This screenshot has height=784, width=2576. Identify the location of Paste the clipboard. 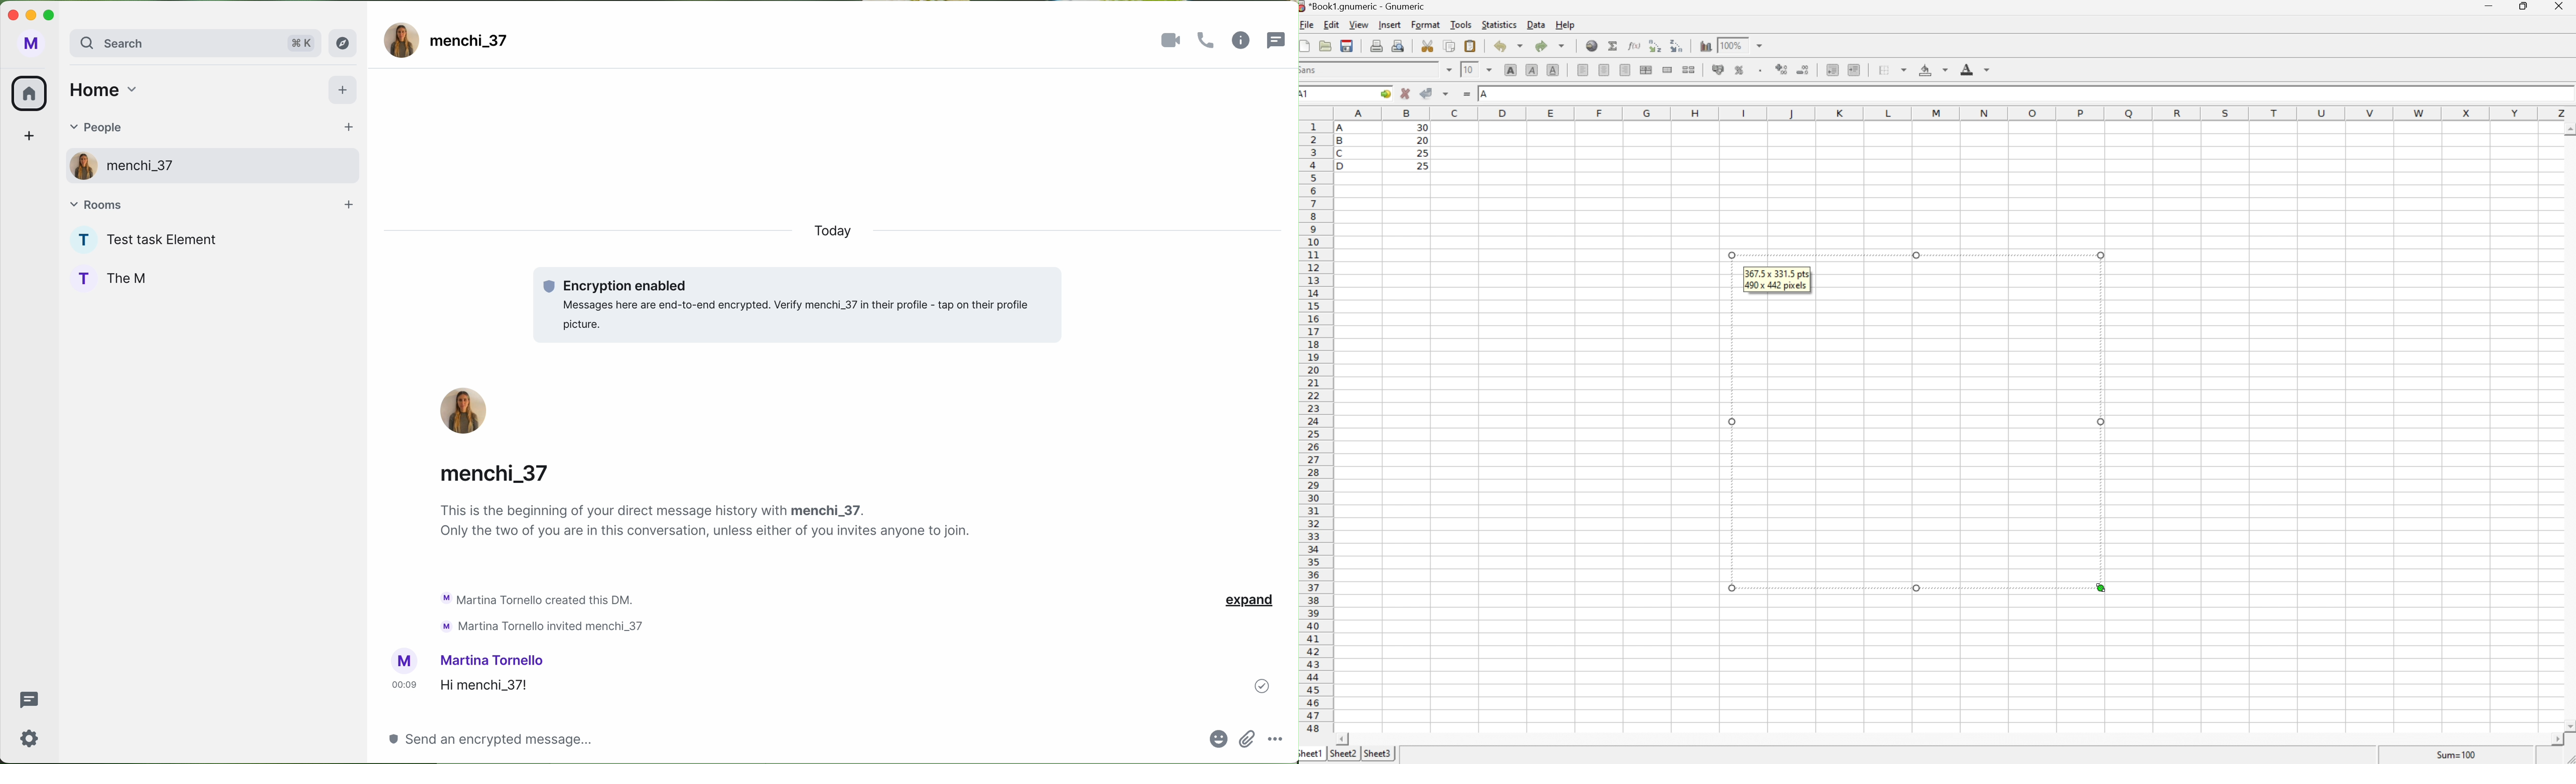
(1470, 46).